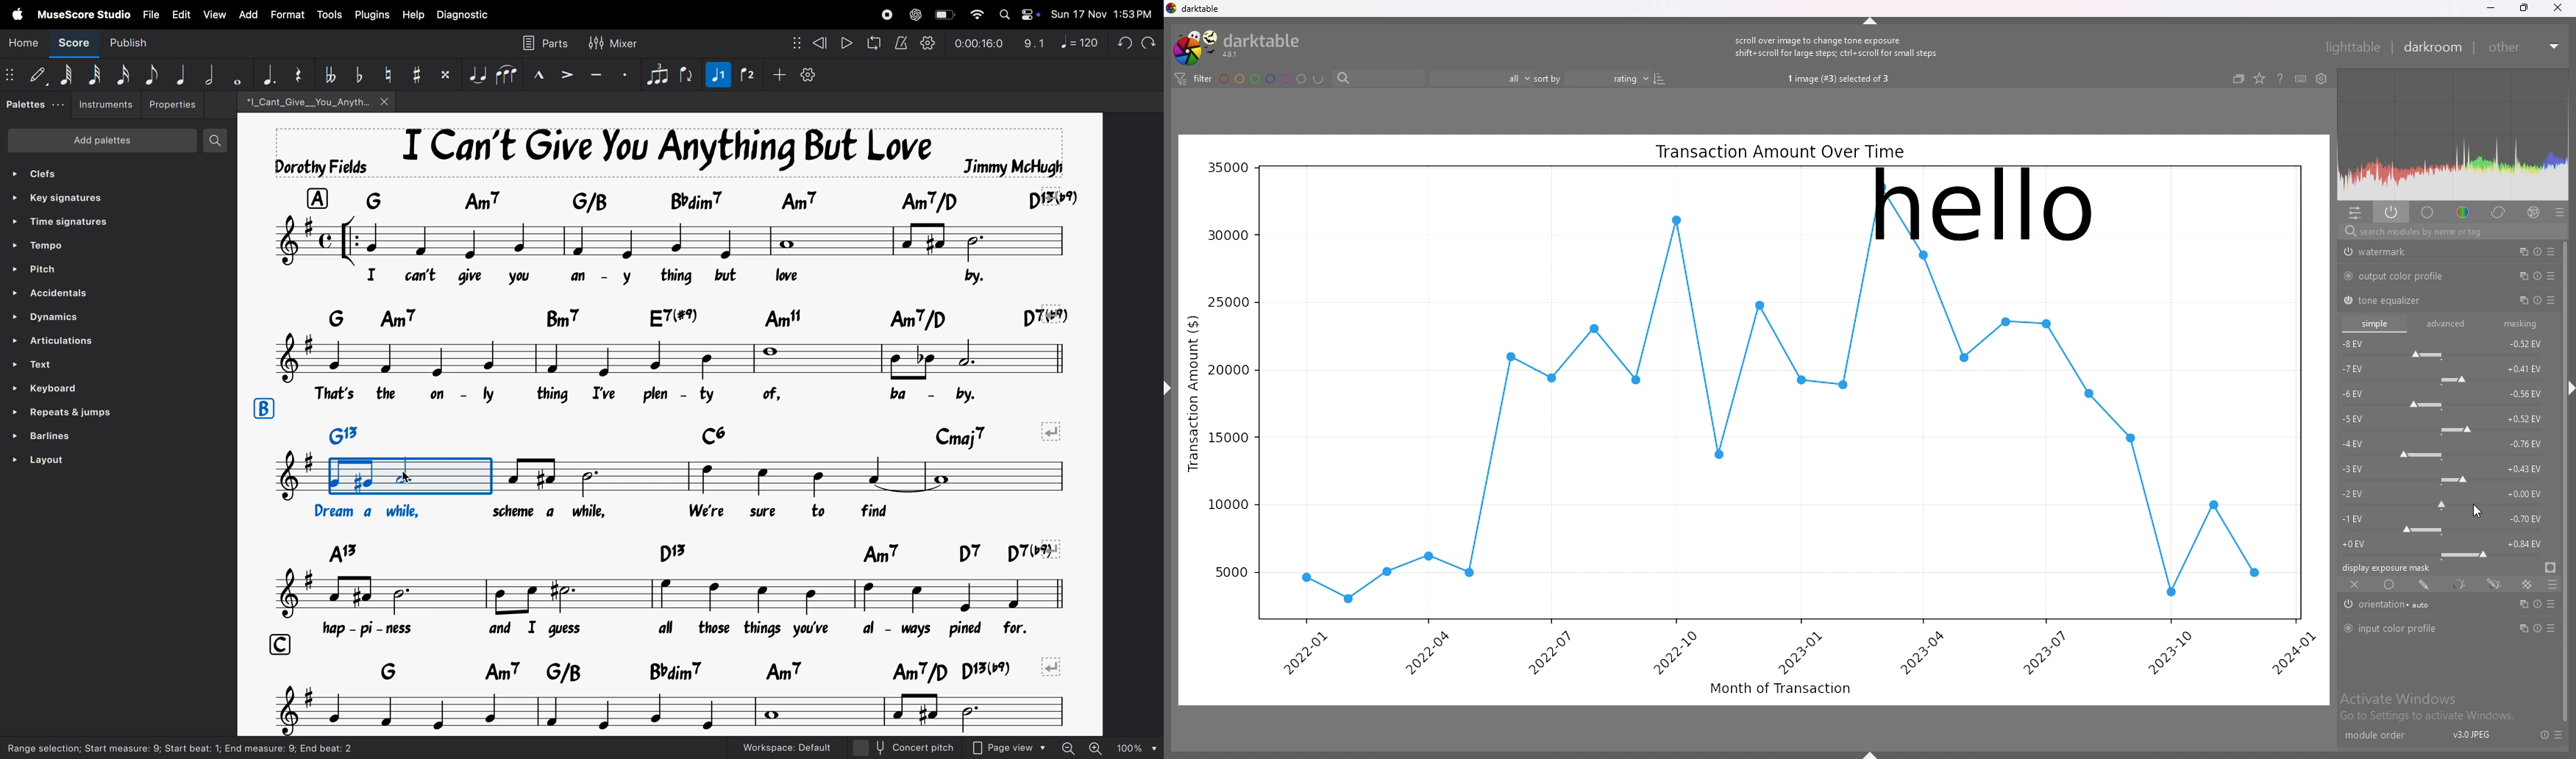  I want to click on 20000, so click(1228, 370).